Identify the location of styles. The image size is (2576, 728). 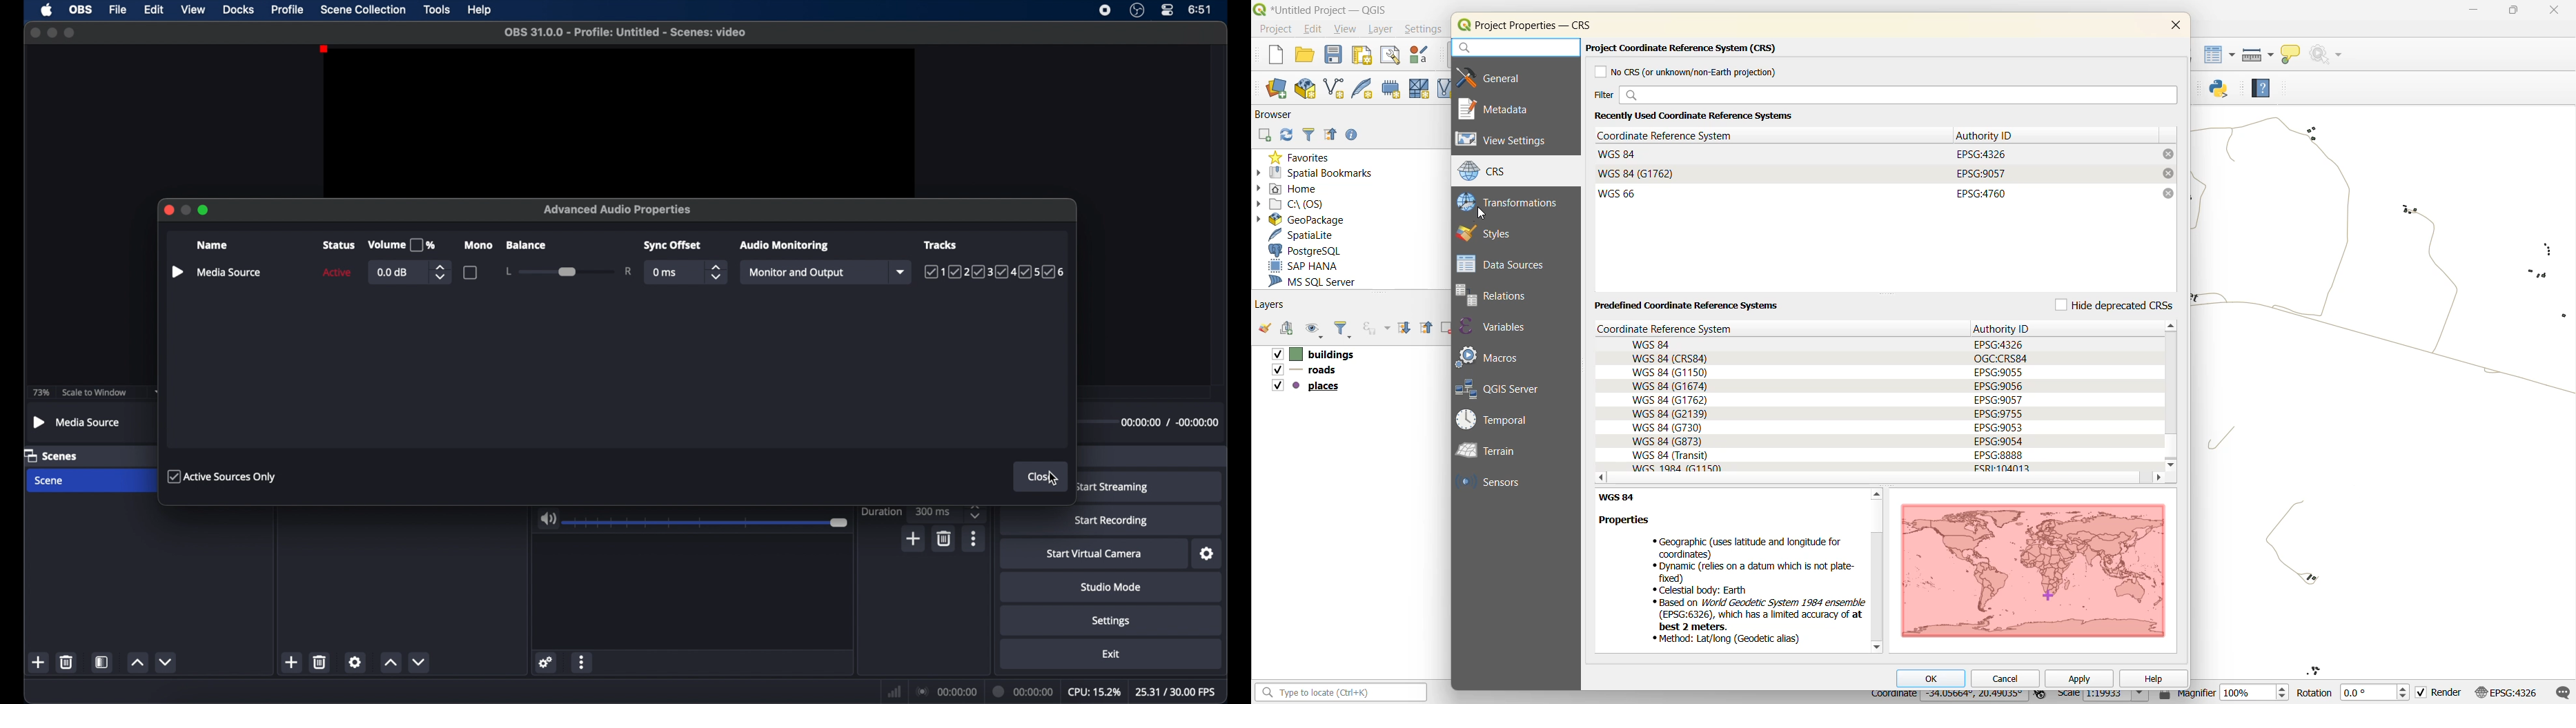
(1494, 233).